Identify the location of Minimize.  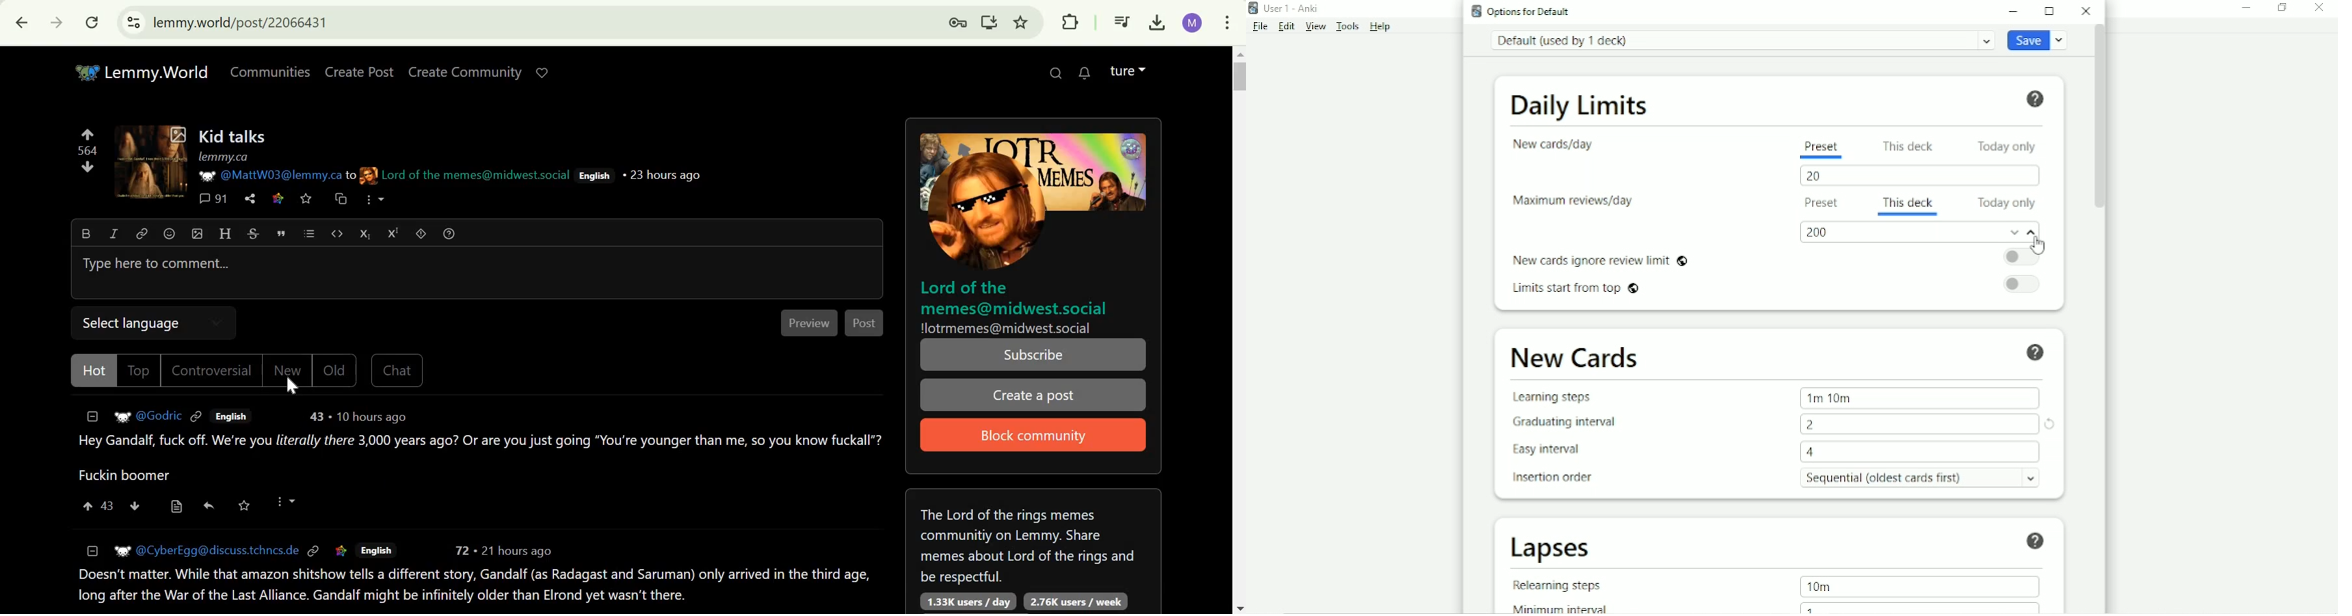
(2249, 7).